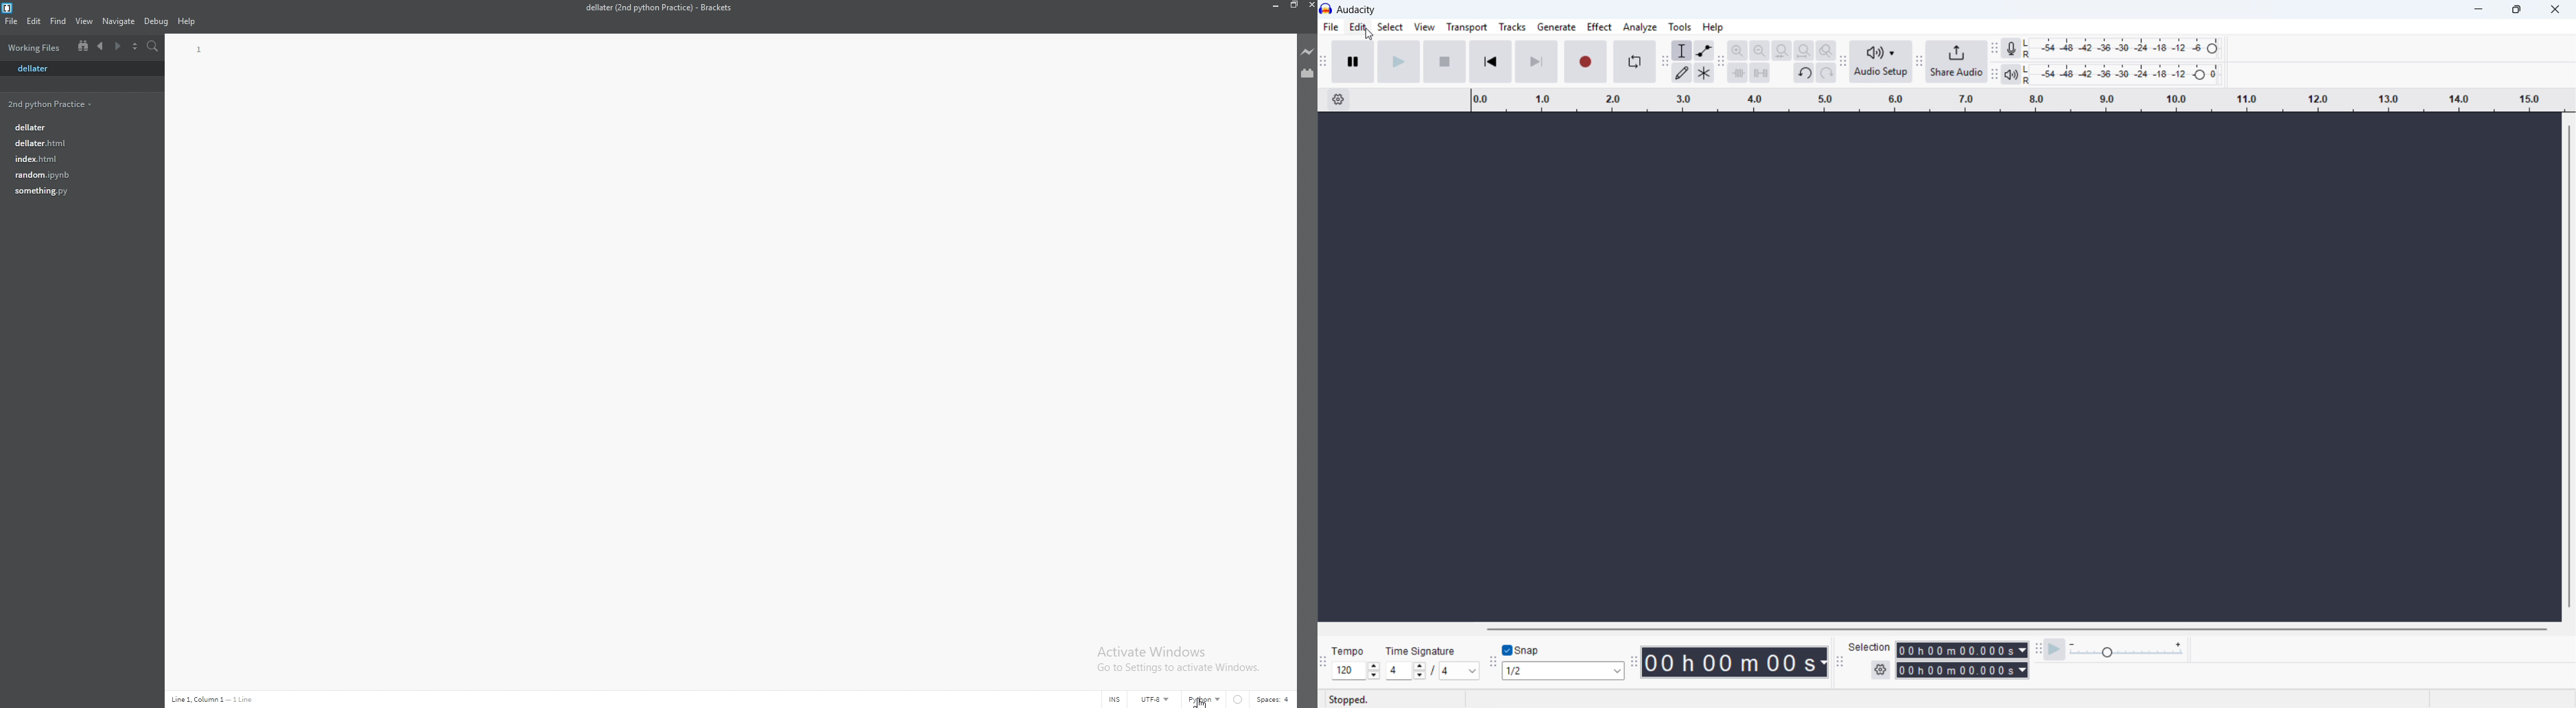 This screenshot has height=728, width=2576. Describe the element at coordinates (1323, 63) in the screenshot. I see `transport toolbar` at that location.